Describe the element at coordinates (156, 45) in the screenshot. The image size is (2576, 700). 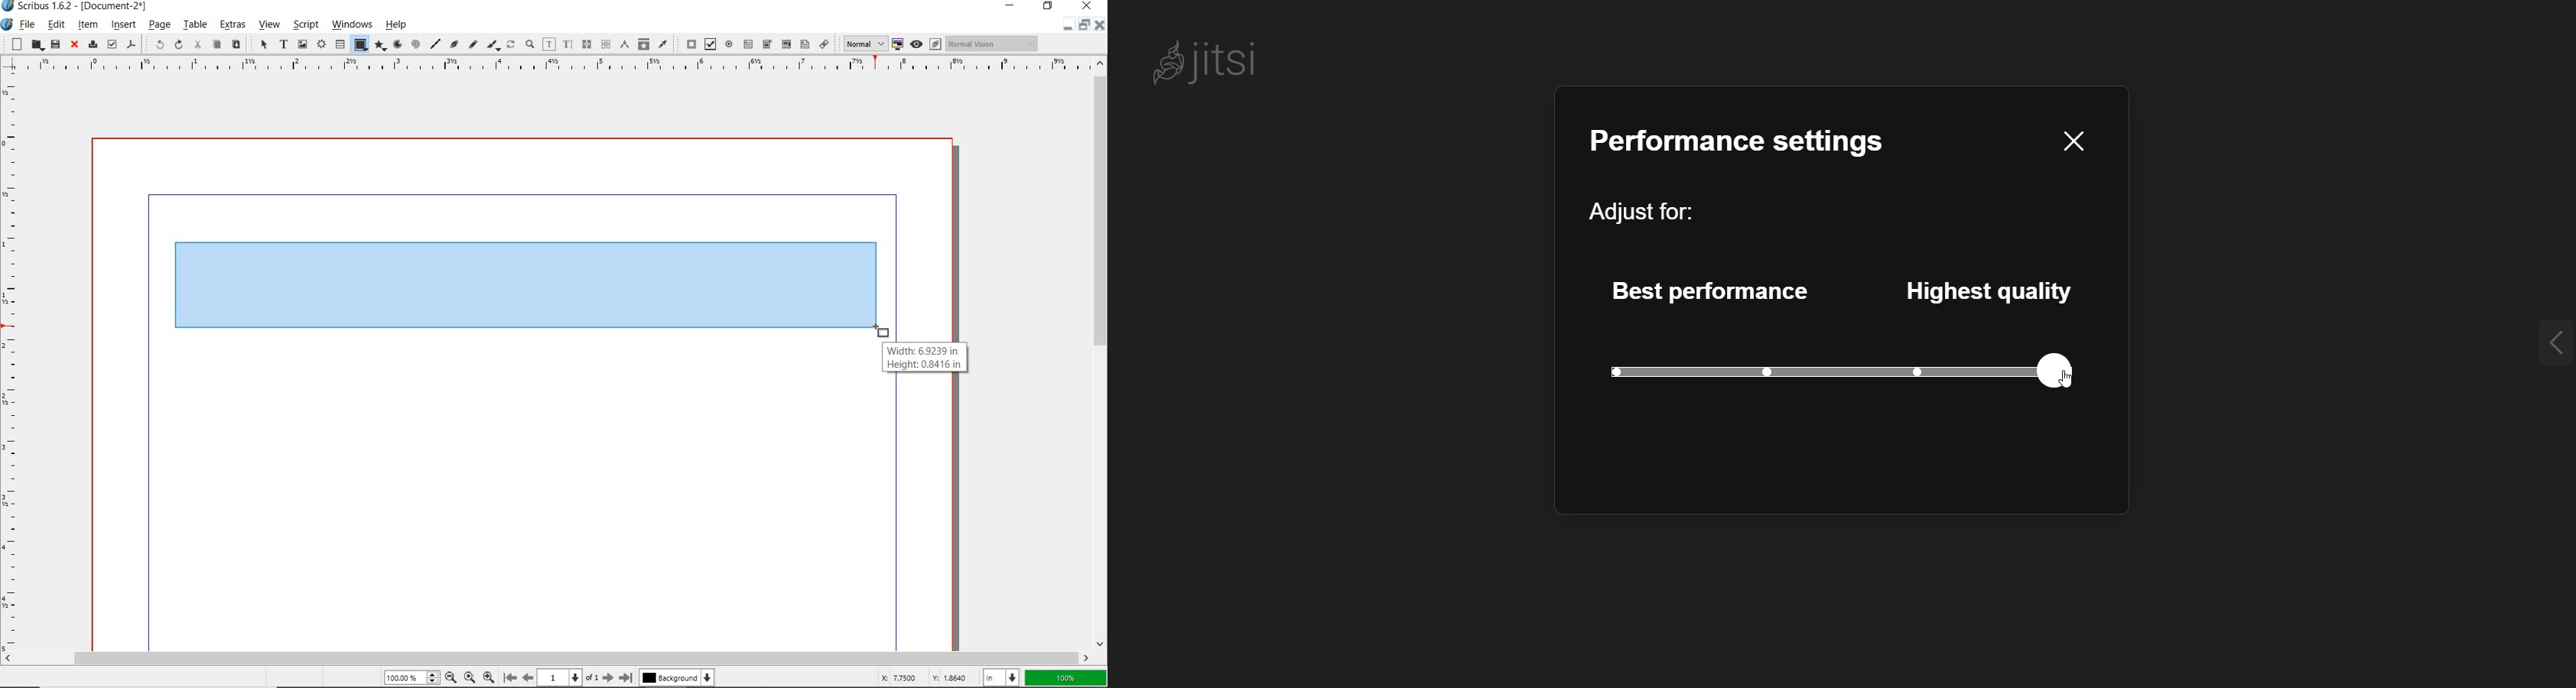
I see `undo` at that location.